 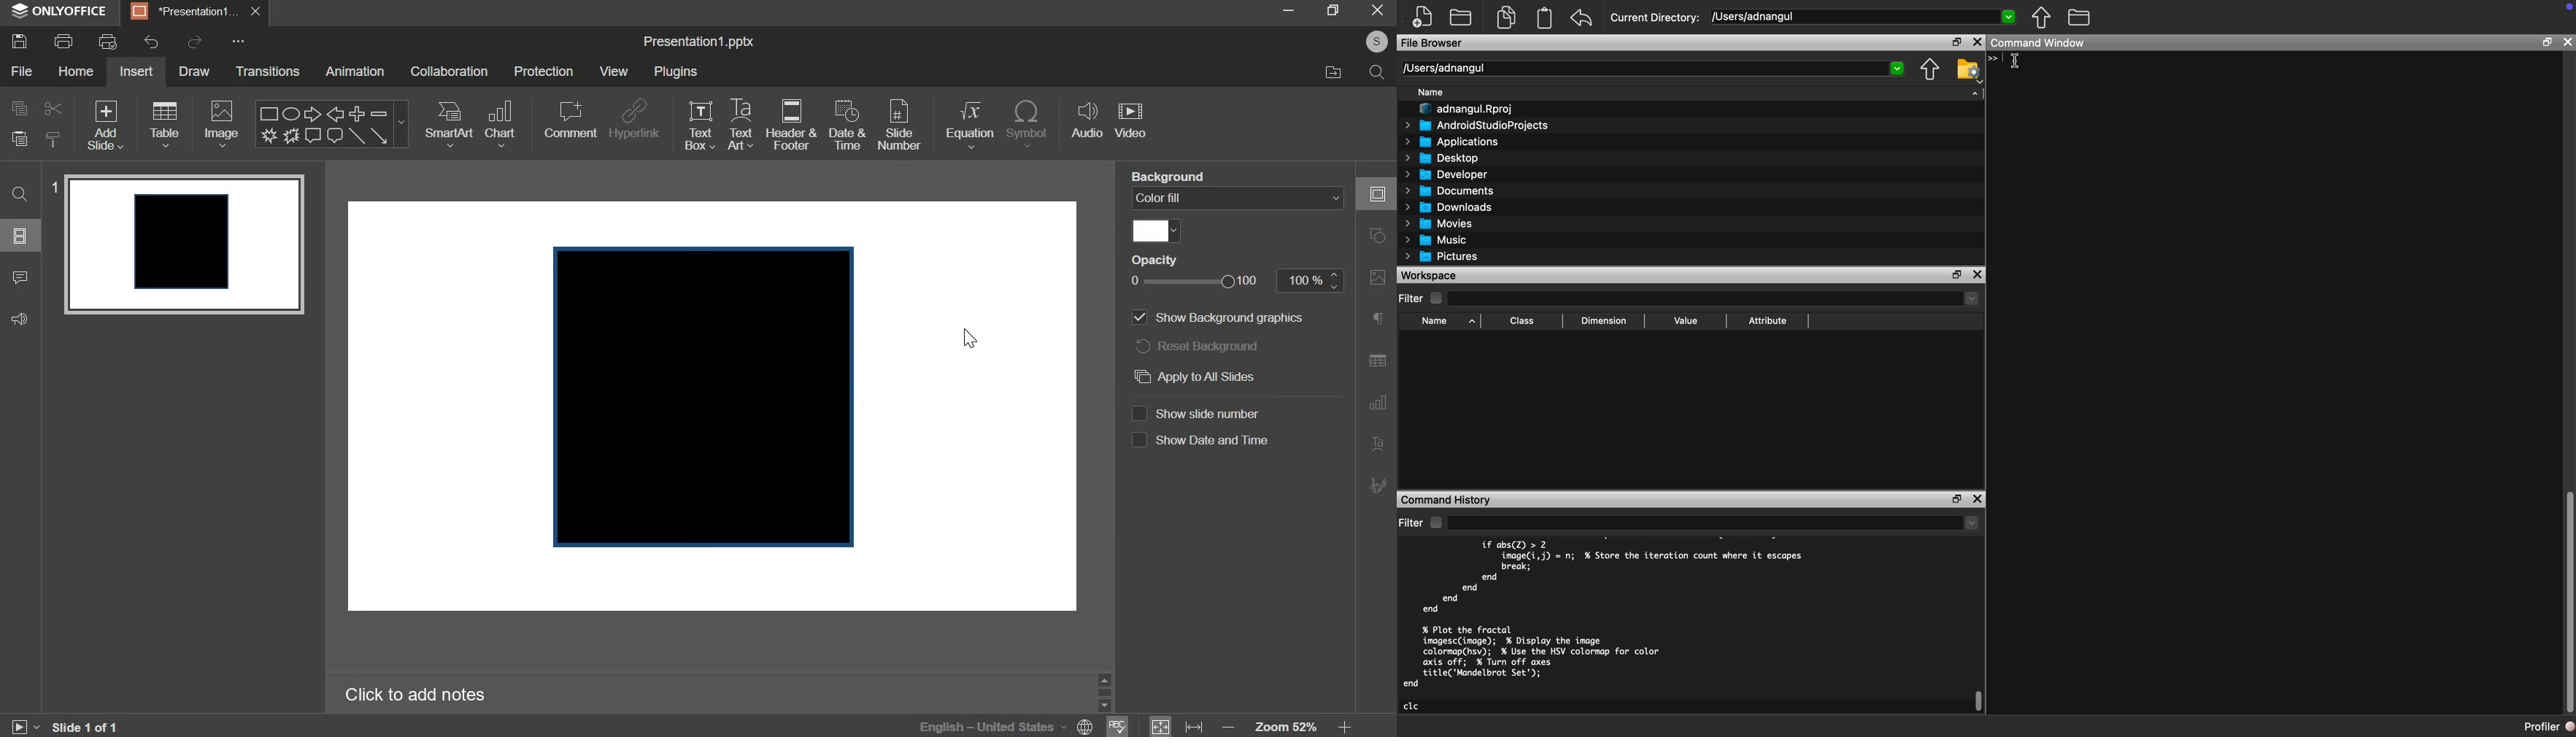 I want to click on Arrow, so click(x=315, y=114).